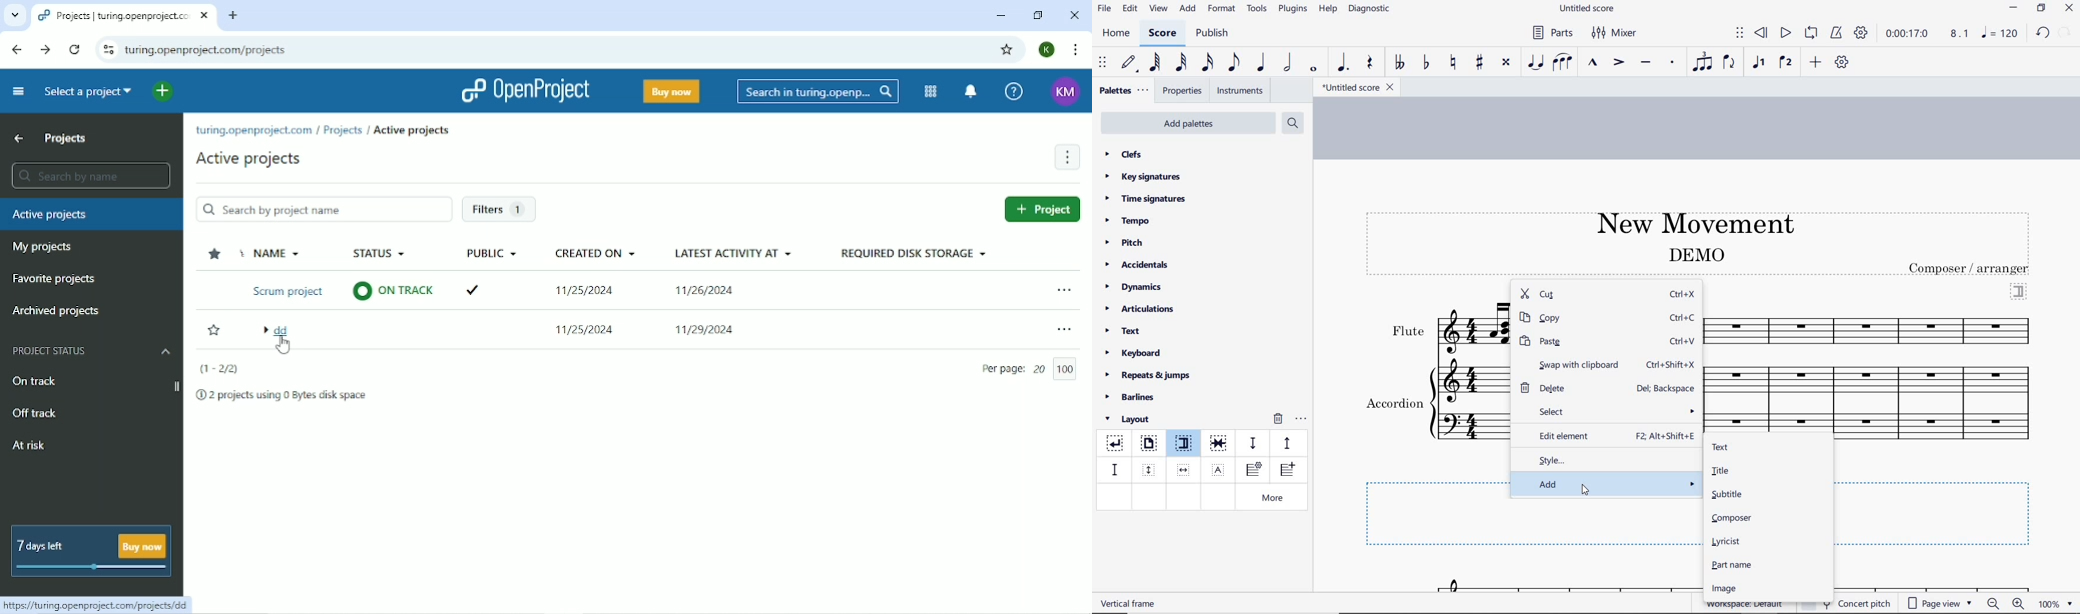 This screenshot has height=616, width=2100. What do you see at coordinates (343, 130) in the screenshot?
I see `Projects` at bounding box center [343, 130].